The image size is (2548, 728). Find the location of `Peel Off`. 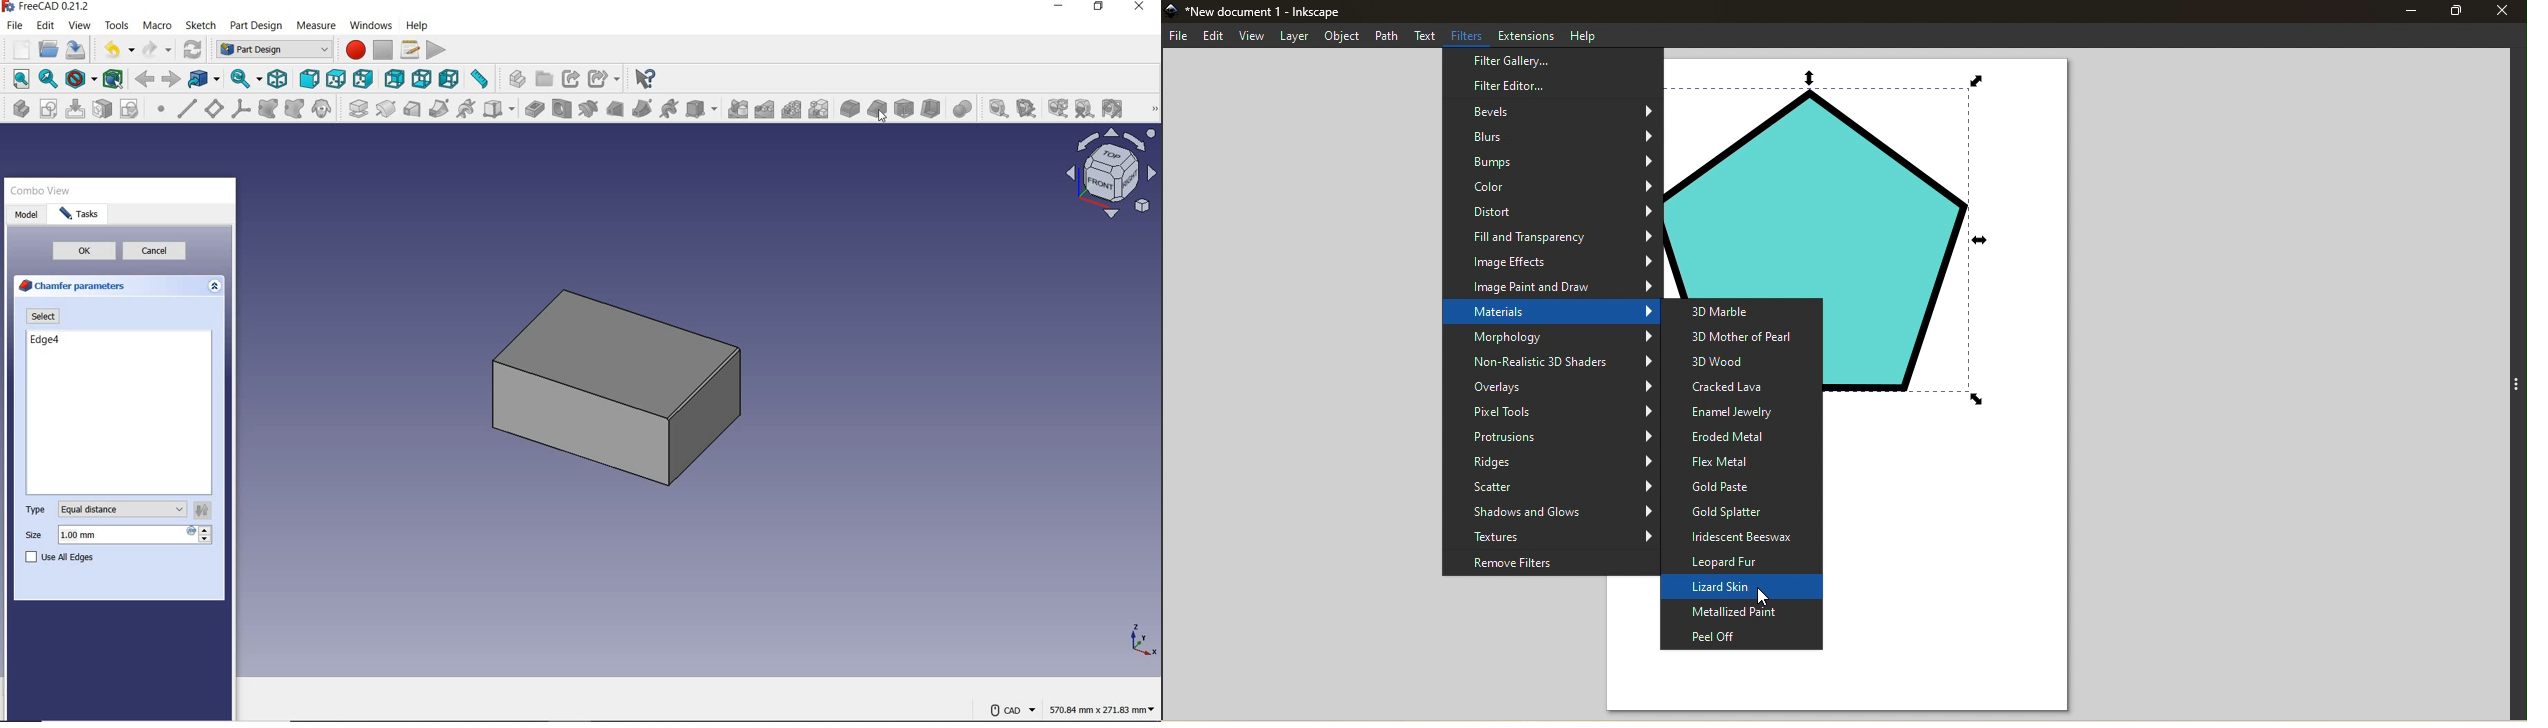

Peel Off is located at coordinates (1739, 637).